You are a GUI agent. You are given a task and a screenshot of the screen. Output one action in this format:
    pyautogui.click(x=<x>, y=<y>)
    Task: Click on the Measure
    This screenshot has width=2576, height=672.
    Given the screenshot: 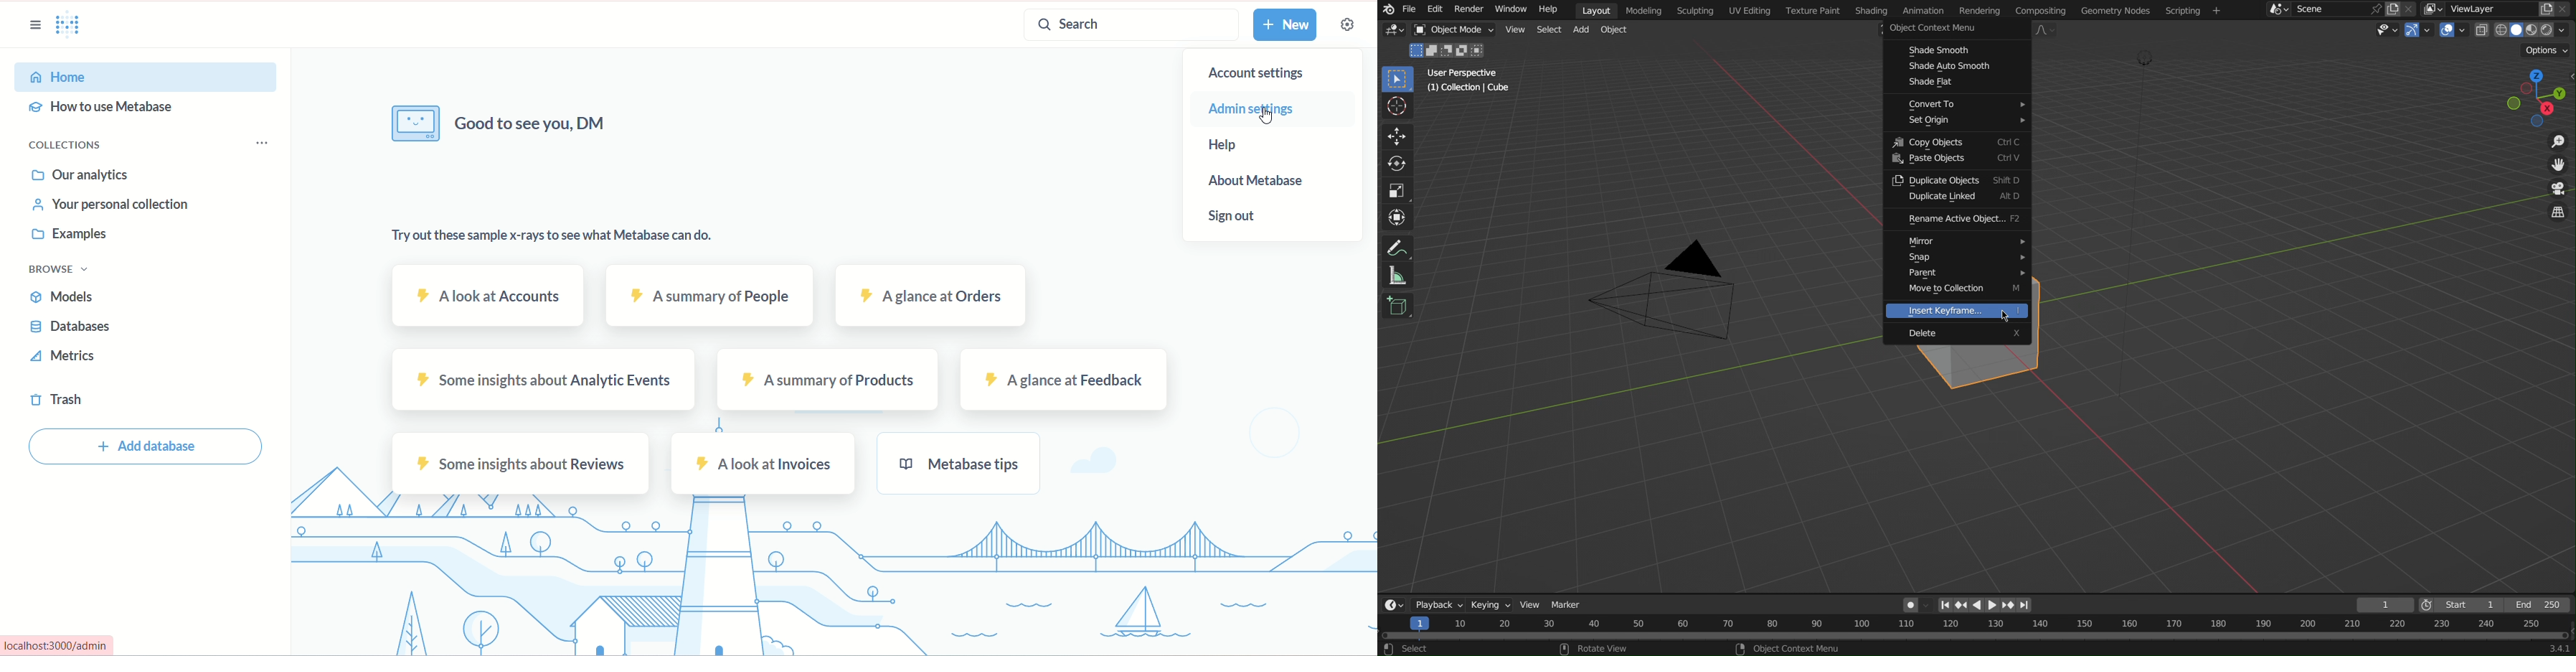 What is the action you would take?
    pyautogui.click(x=1399, y=275)
    